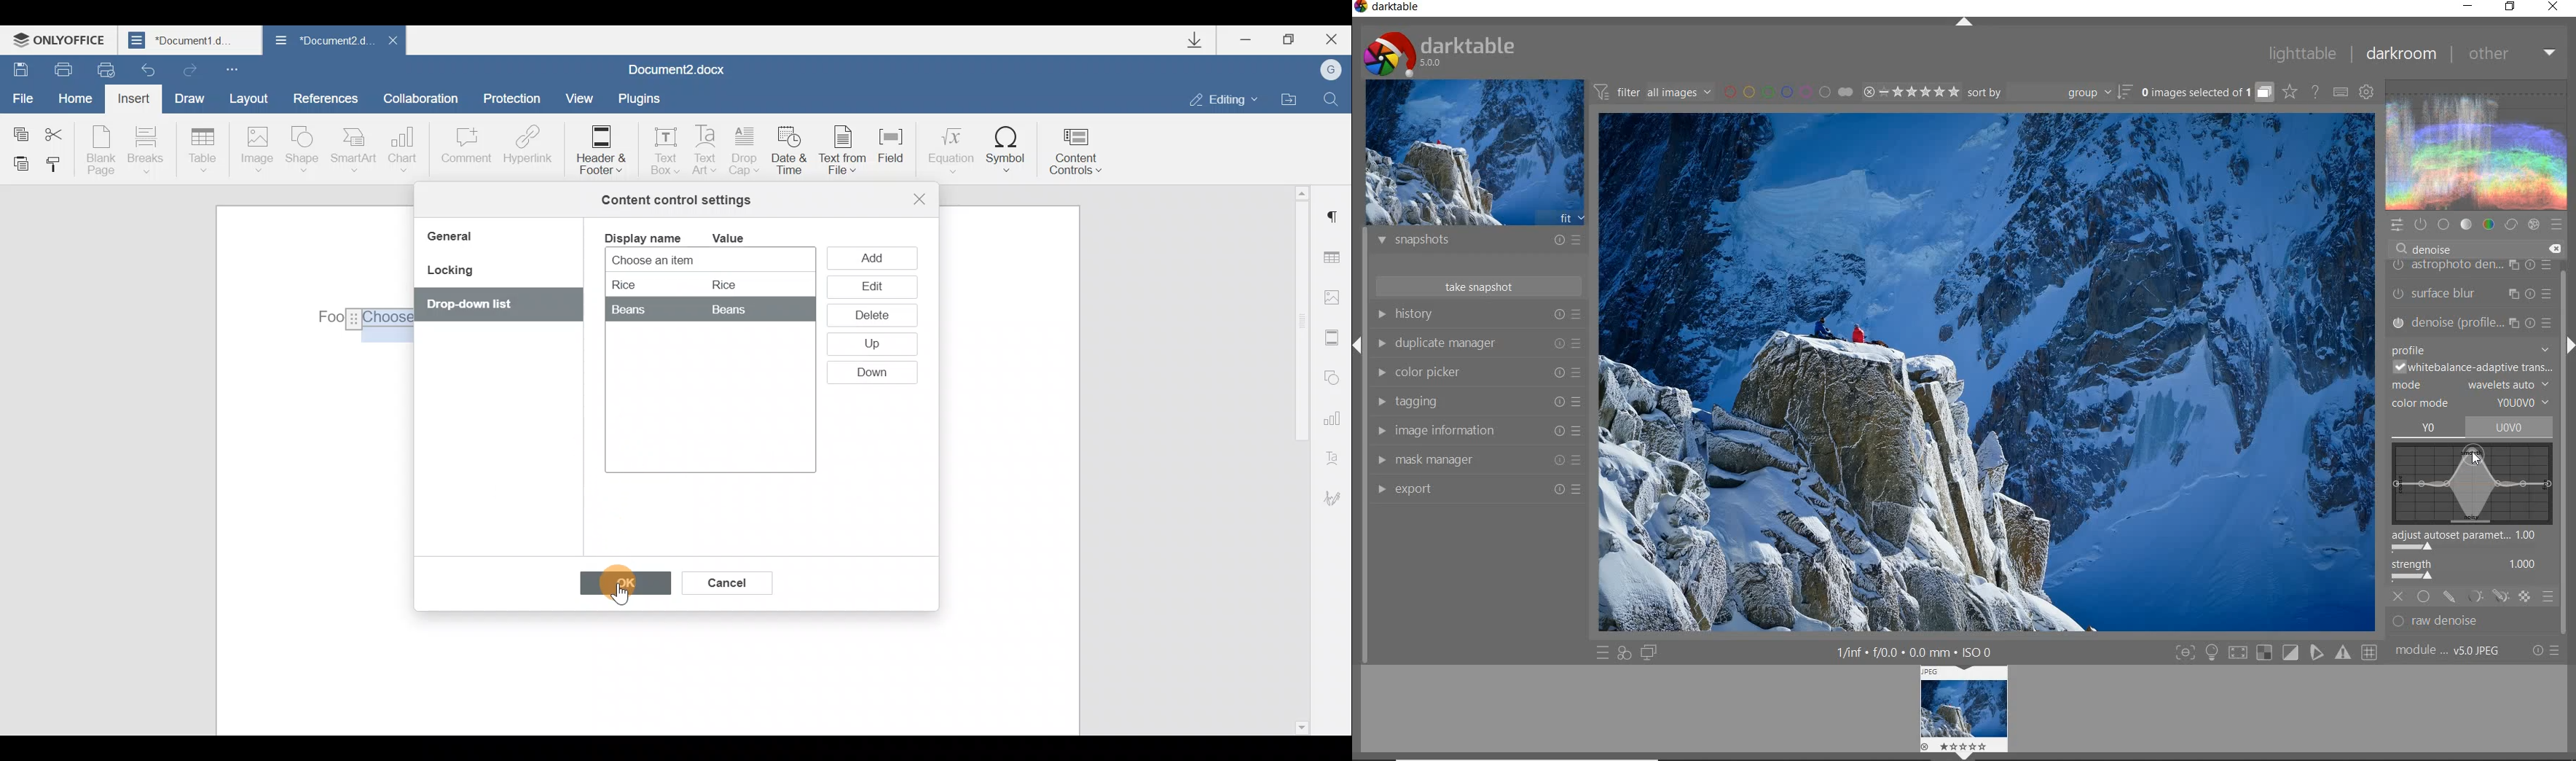 Image resolution: width=2576 pixels, height=784 pixels. I want to click on base, so click(2443, 224).